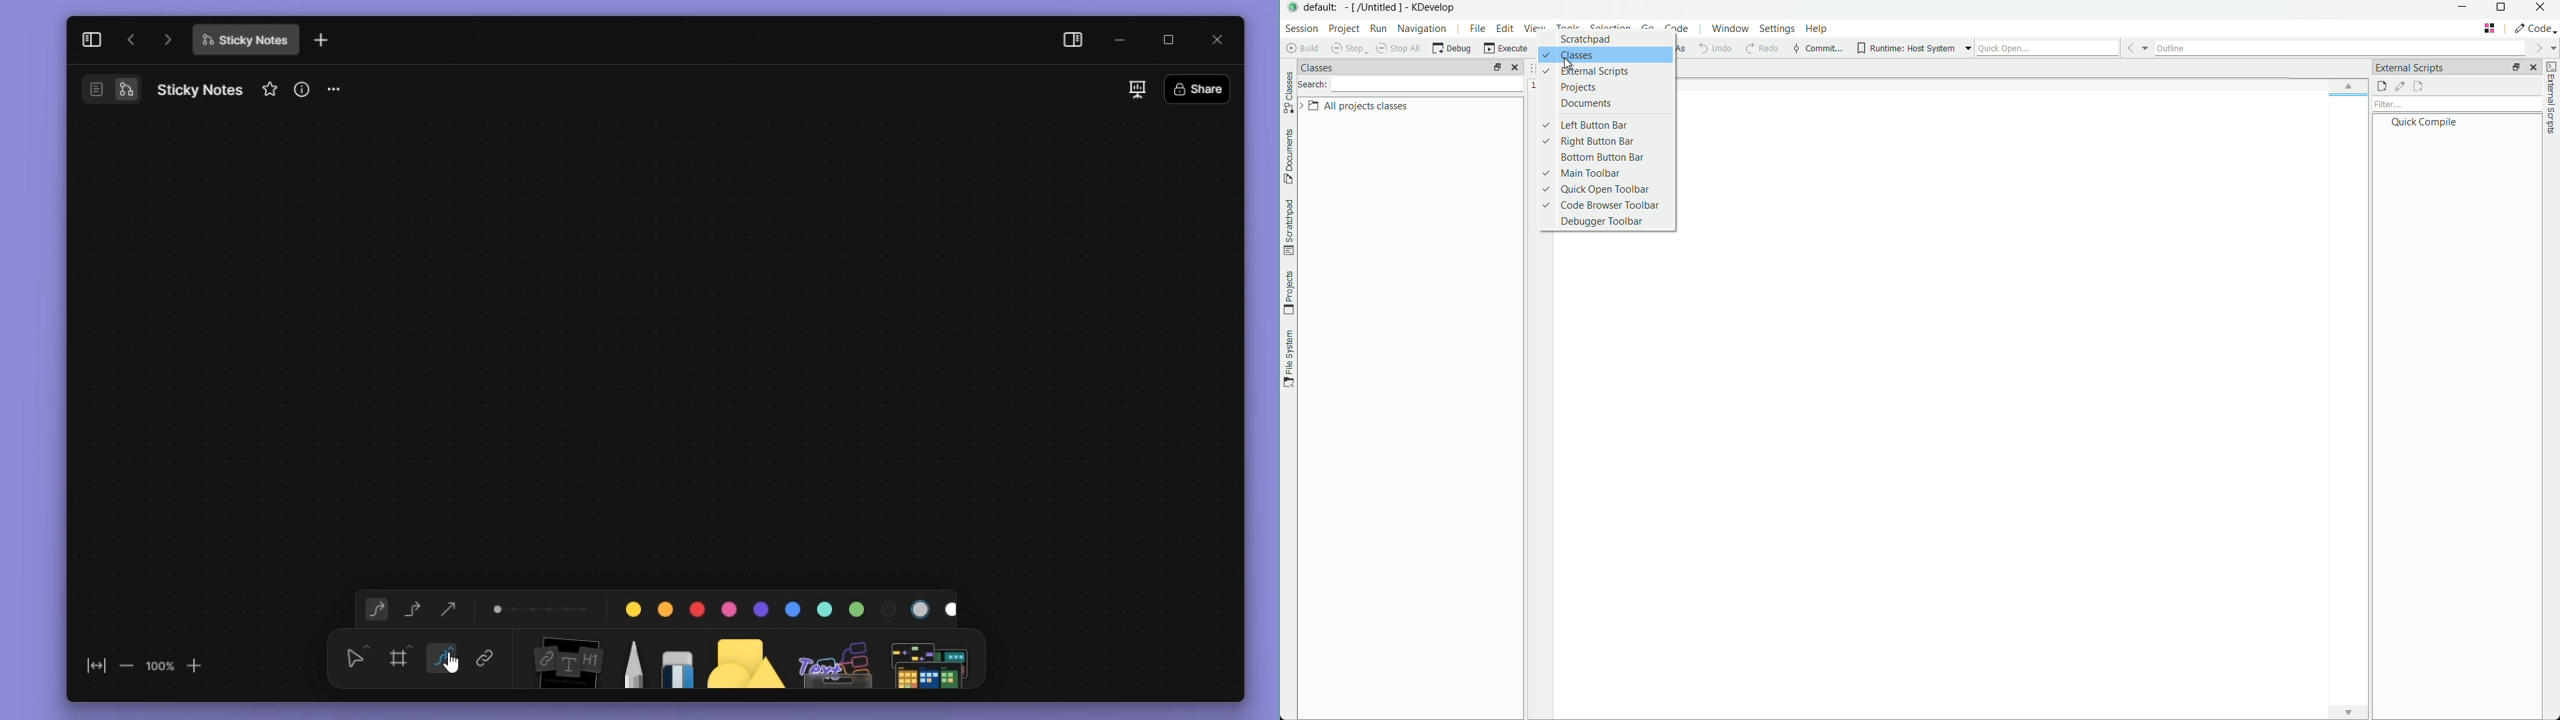 The width and height of the screenshot is (2576, 728). Describe the element at coordinates (125, 665) in the screenshot. I see `zoom out` at that location.